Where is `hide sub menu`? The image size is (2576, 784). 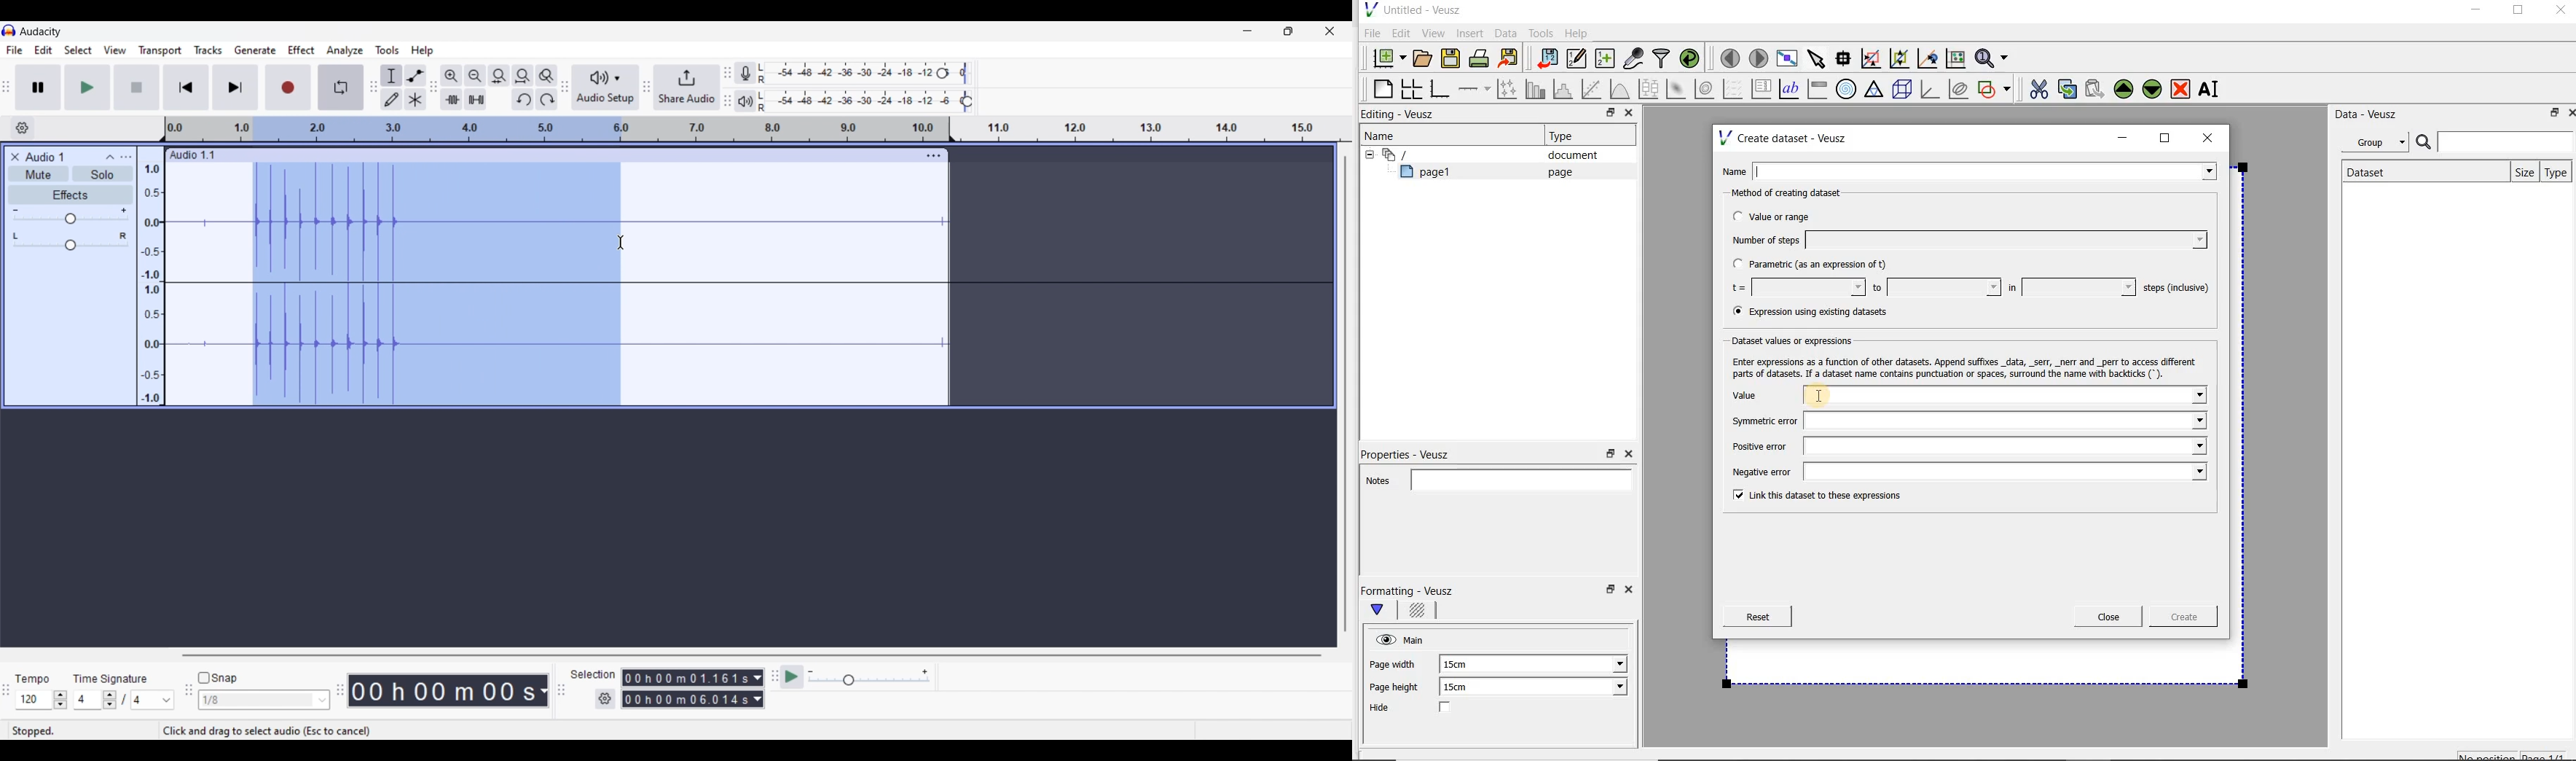
hide sub menu is located at coordinates (1366, 153).